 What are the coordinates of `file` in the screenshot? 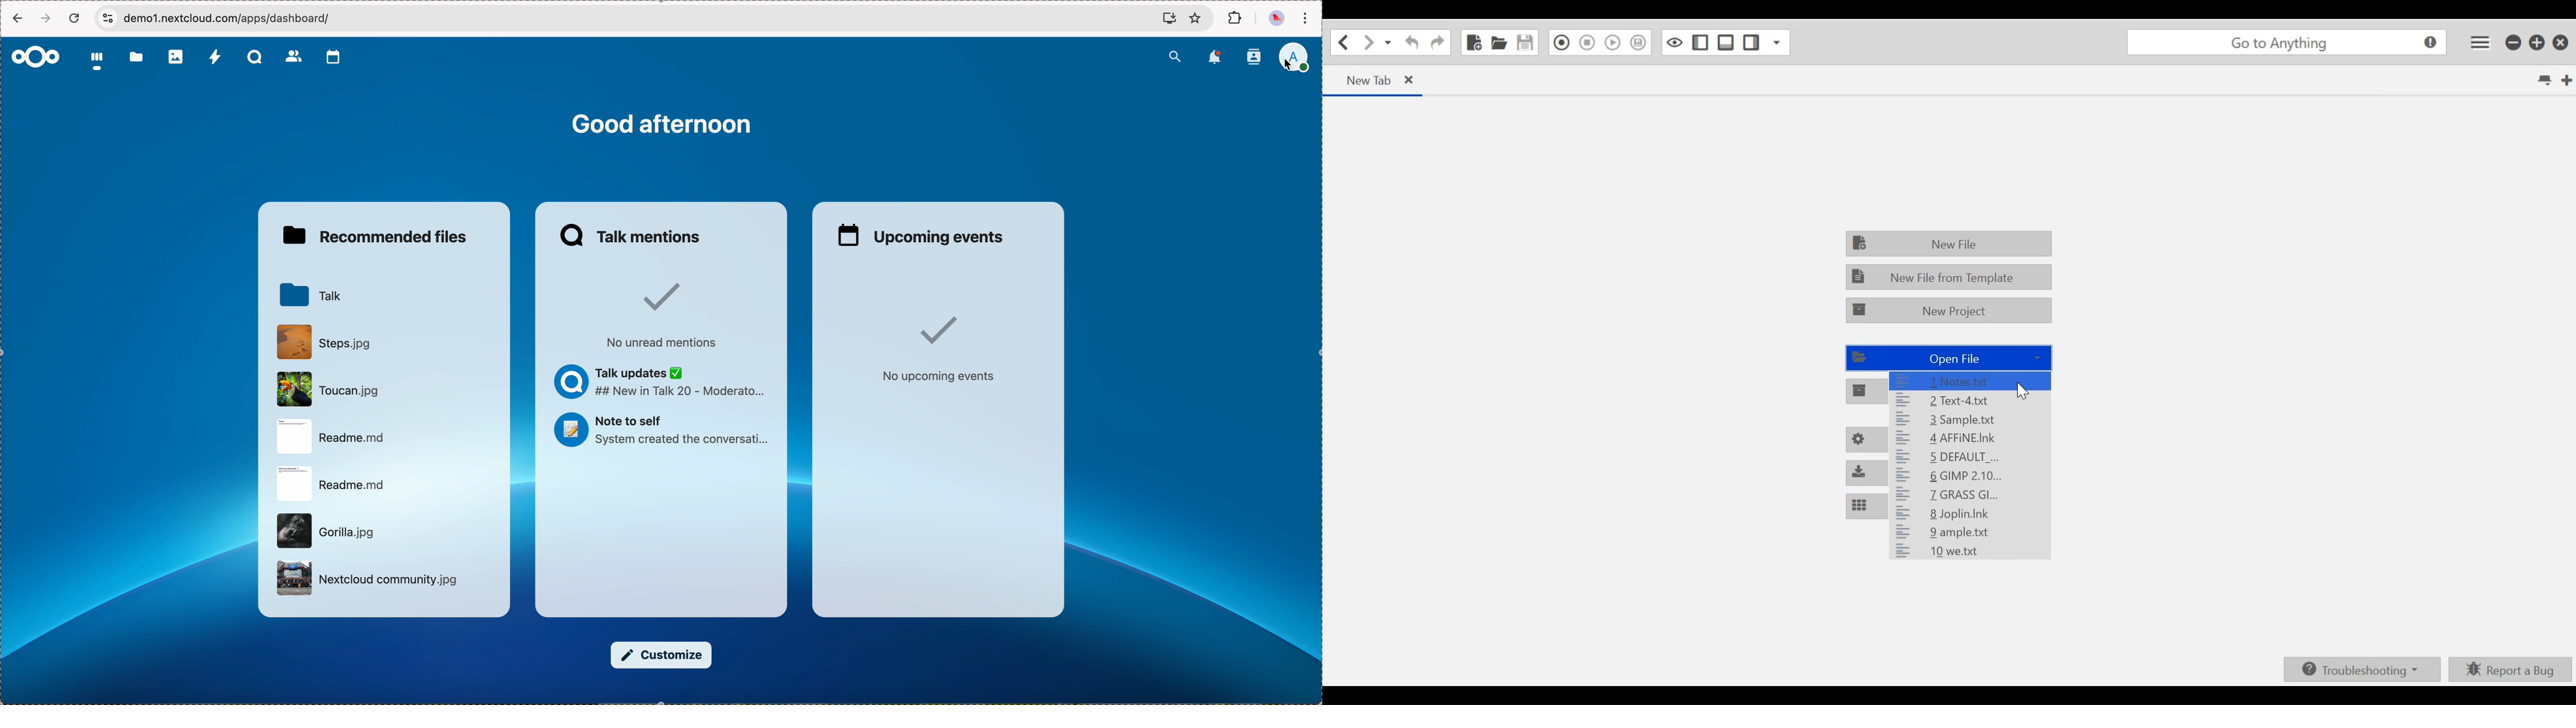 It's located at (325, 390).